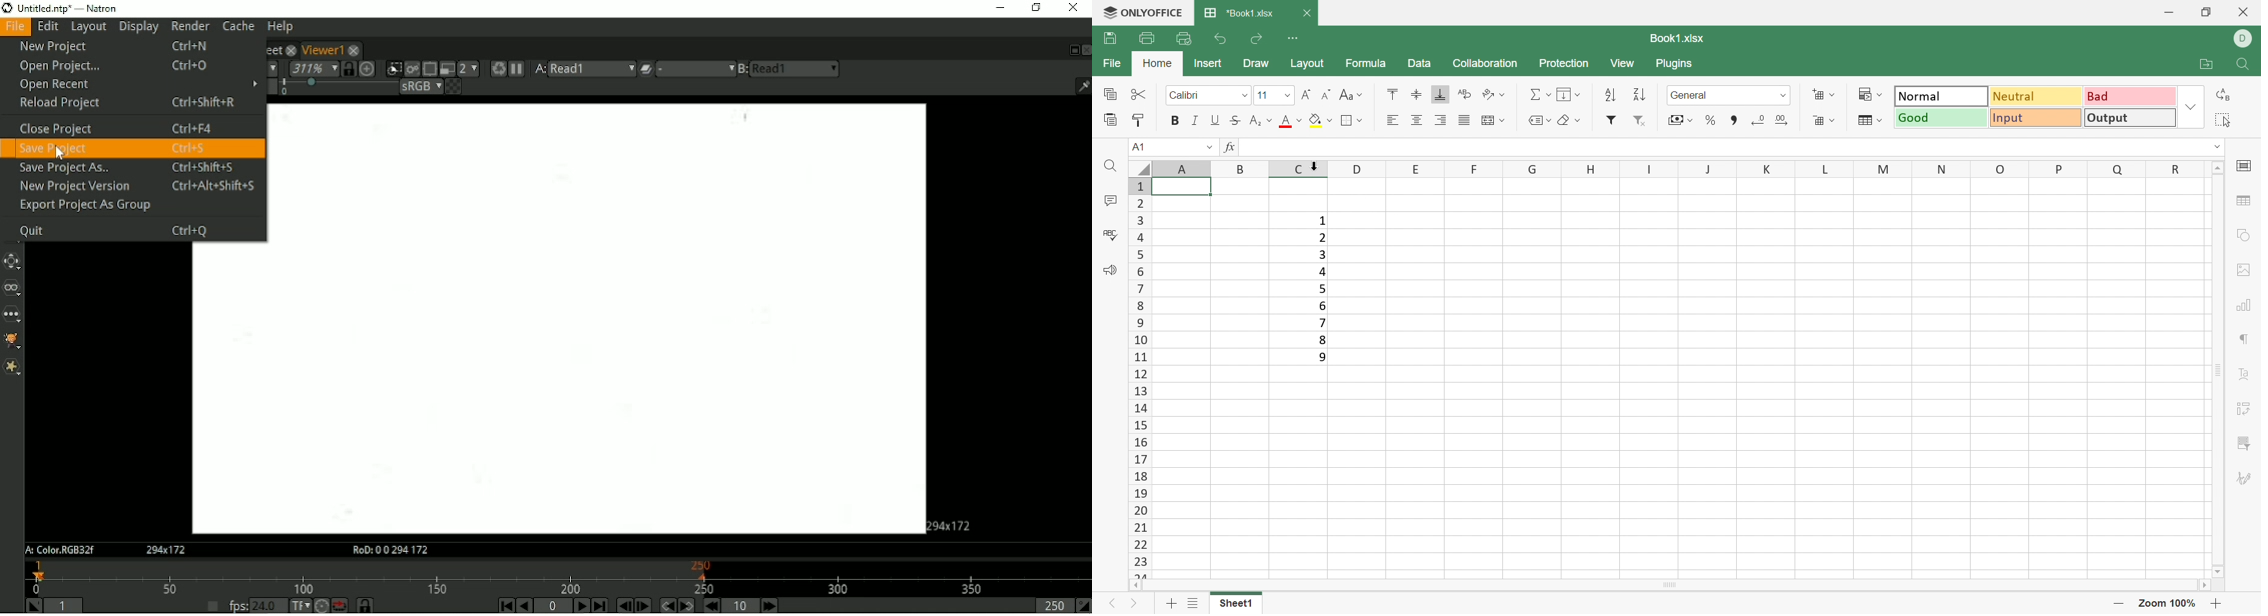  Describe the element at coordinates (1240, 13) in the screenshot. I see `*Book1.xlsx` at that location.